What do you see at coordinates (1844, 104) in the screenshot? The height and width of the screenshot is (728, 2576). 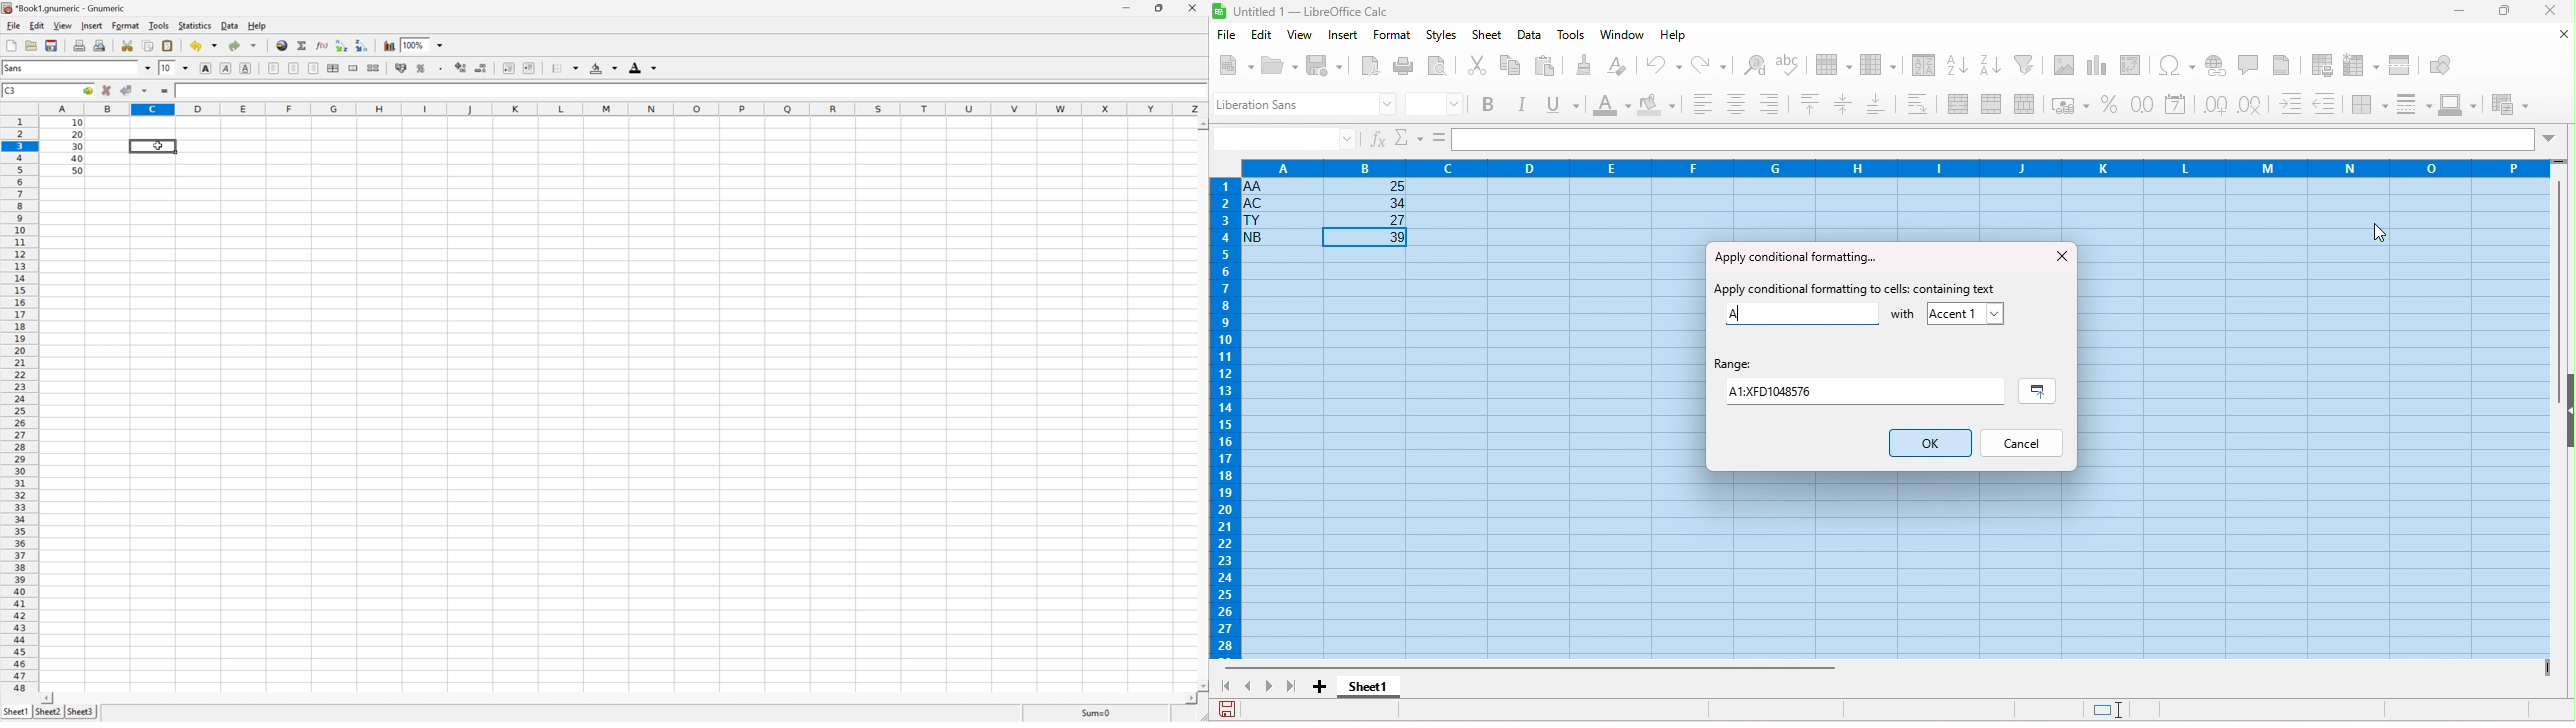 I see `center vertically` at bounding box center [1844, 104].